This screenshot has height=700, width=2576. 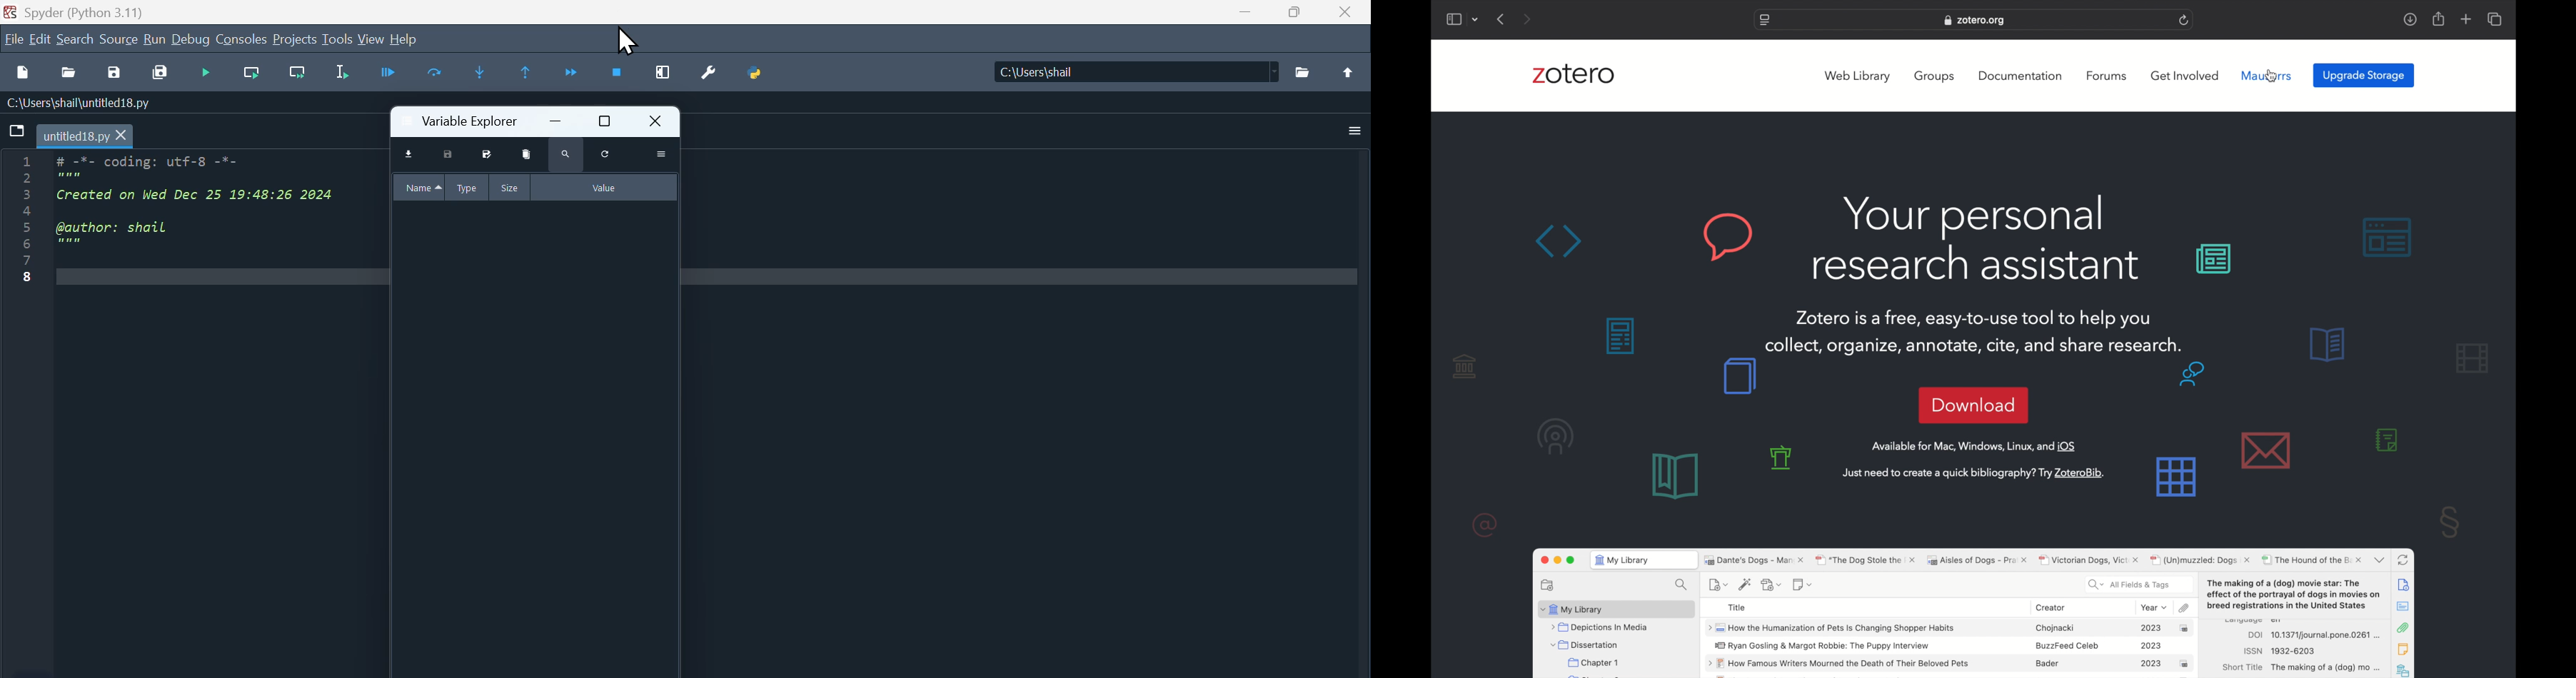 I want to click on web library, so click(x=1858, y=77).